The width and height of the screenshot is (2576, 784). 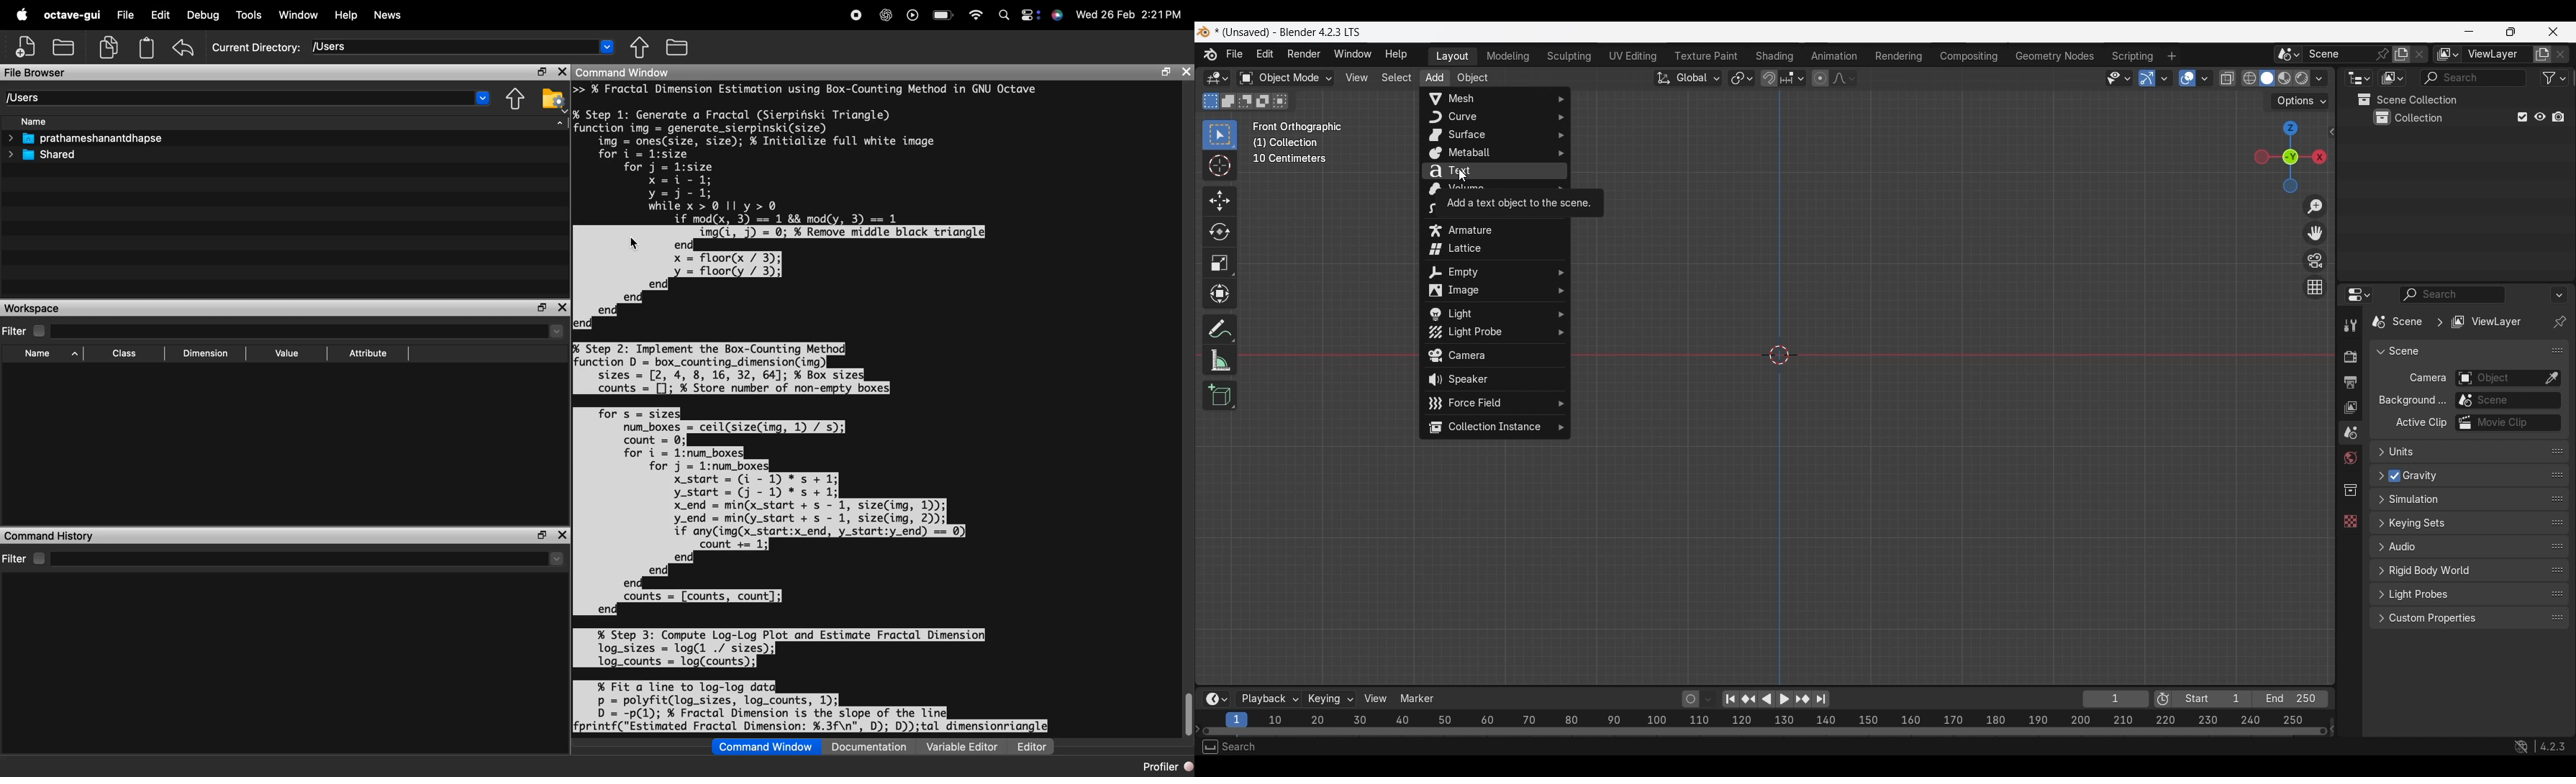 I want to click on Select menu, so click(x=1397, y=78).